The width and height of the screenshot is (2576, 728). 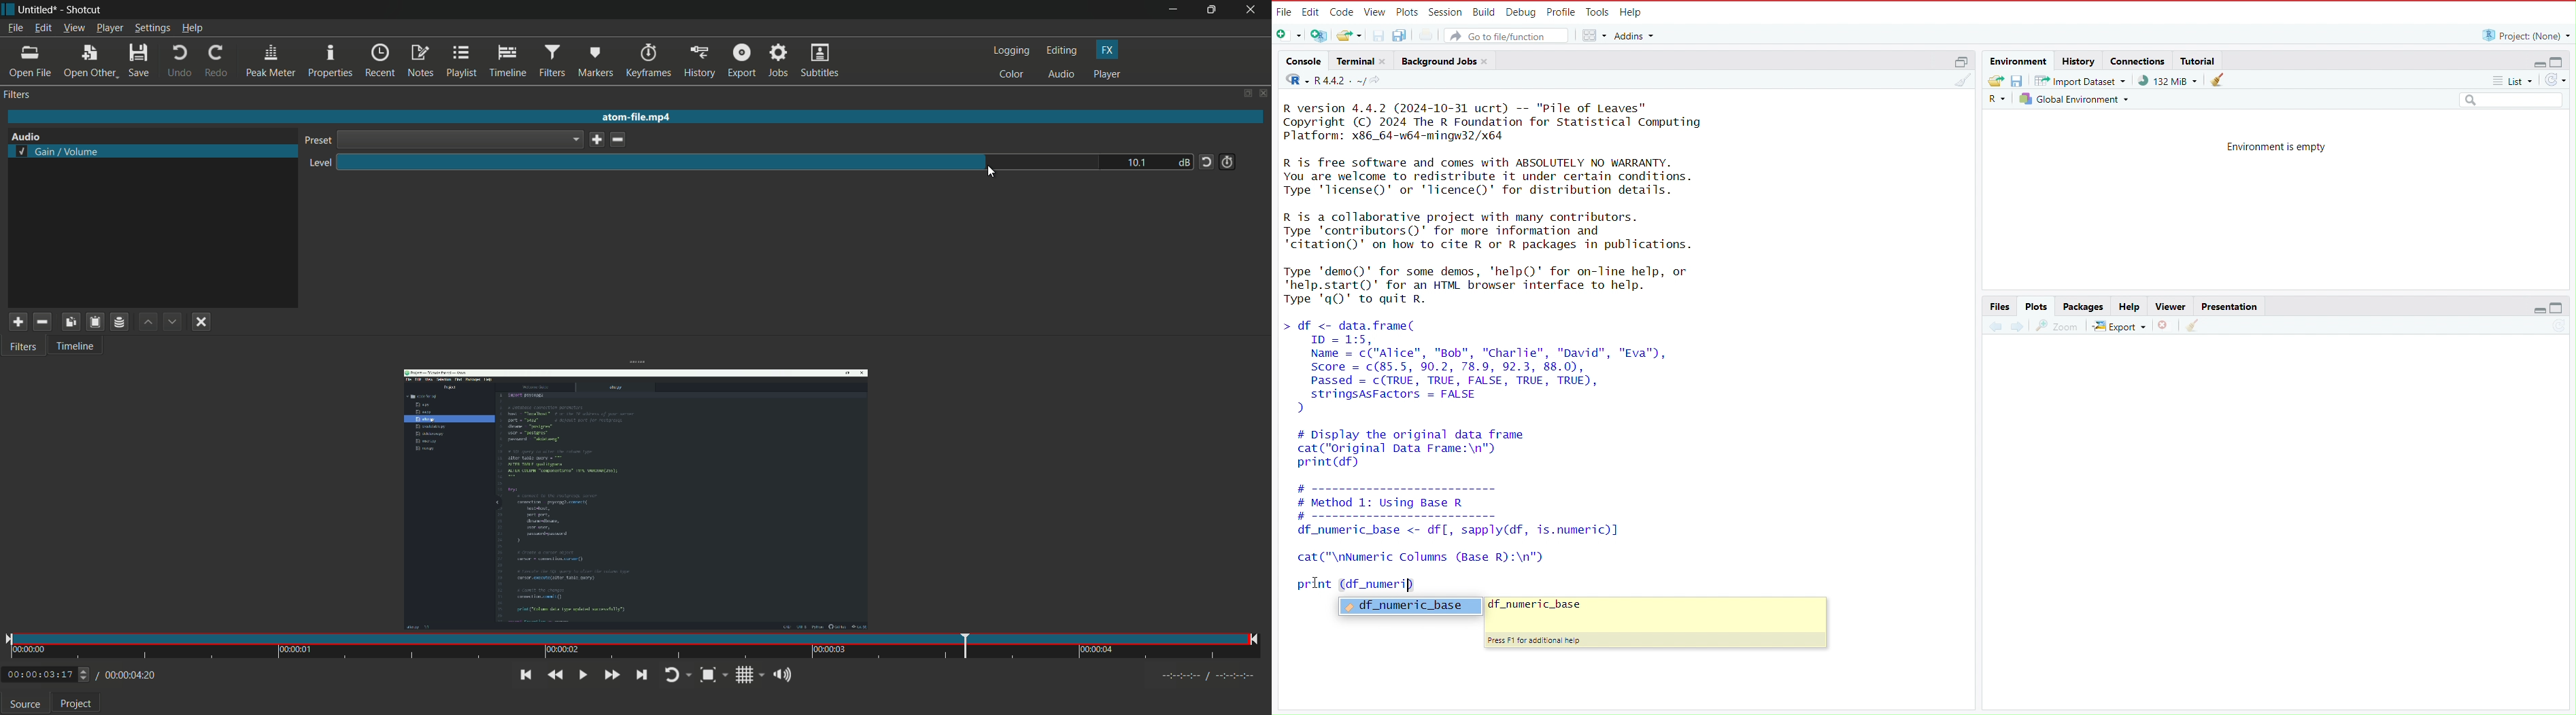 What do you see at coordinates (1310, 10) in the screenshot?
I see `Edit` at bounding box center [1310, 10].